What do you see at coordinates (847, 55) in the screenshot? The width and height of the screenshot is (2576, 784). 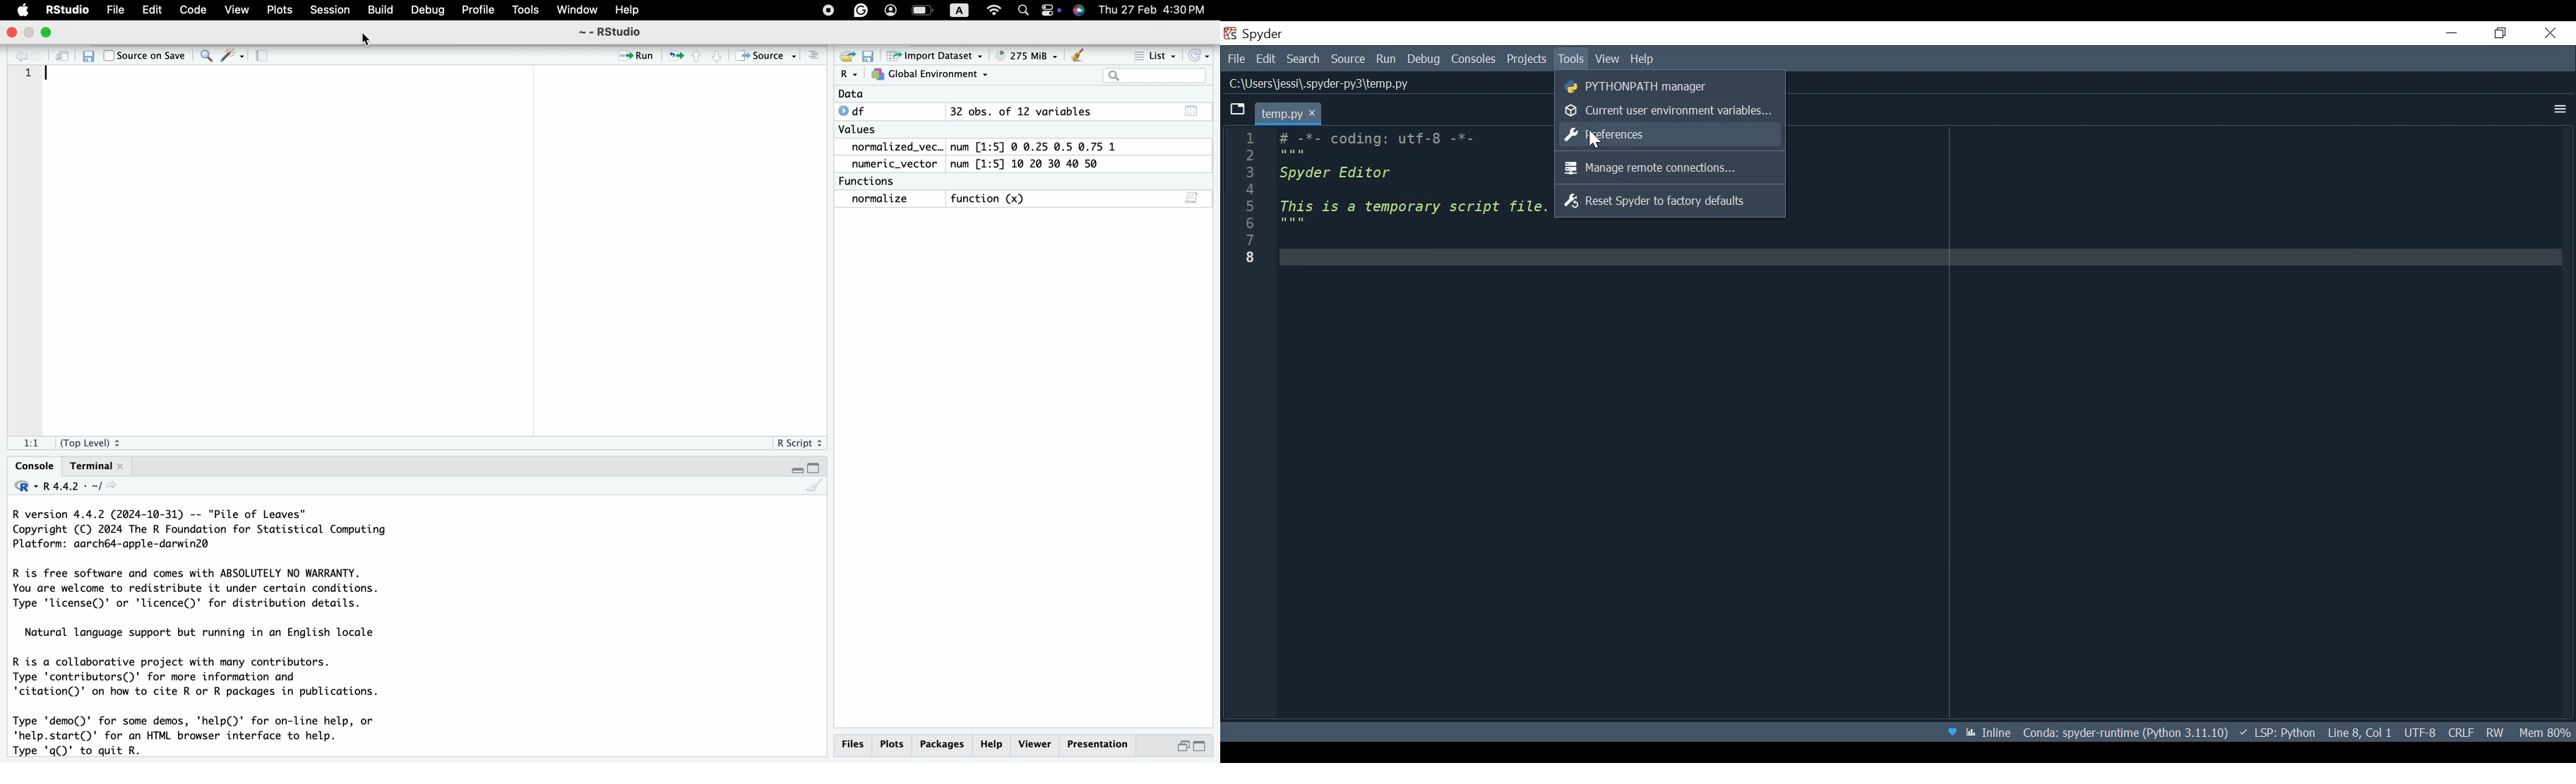 I see `load workspace` at bounding box center [847, 55].